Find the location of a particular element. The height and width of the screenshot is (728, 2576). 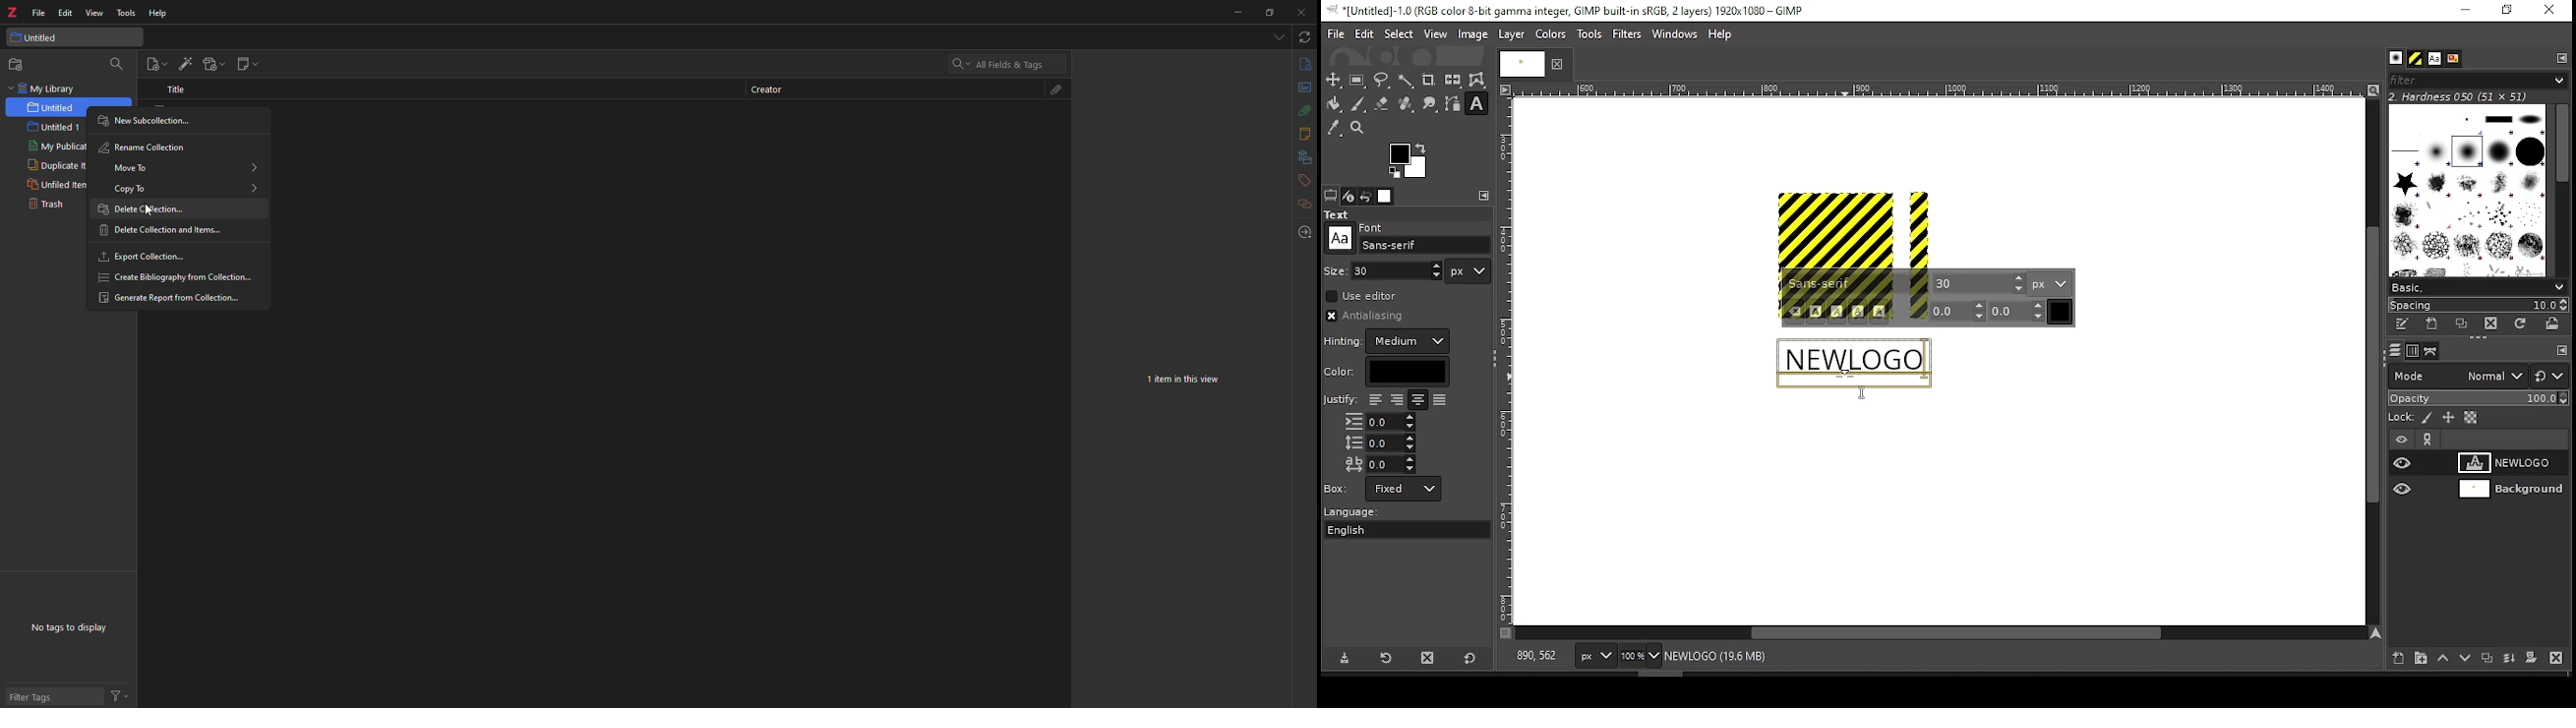

 is located at coordinates (1340, 238).